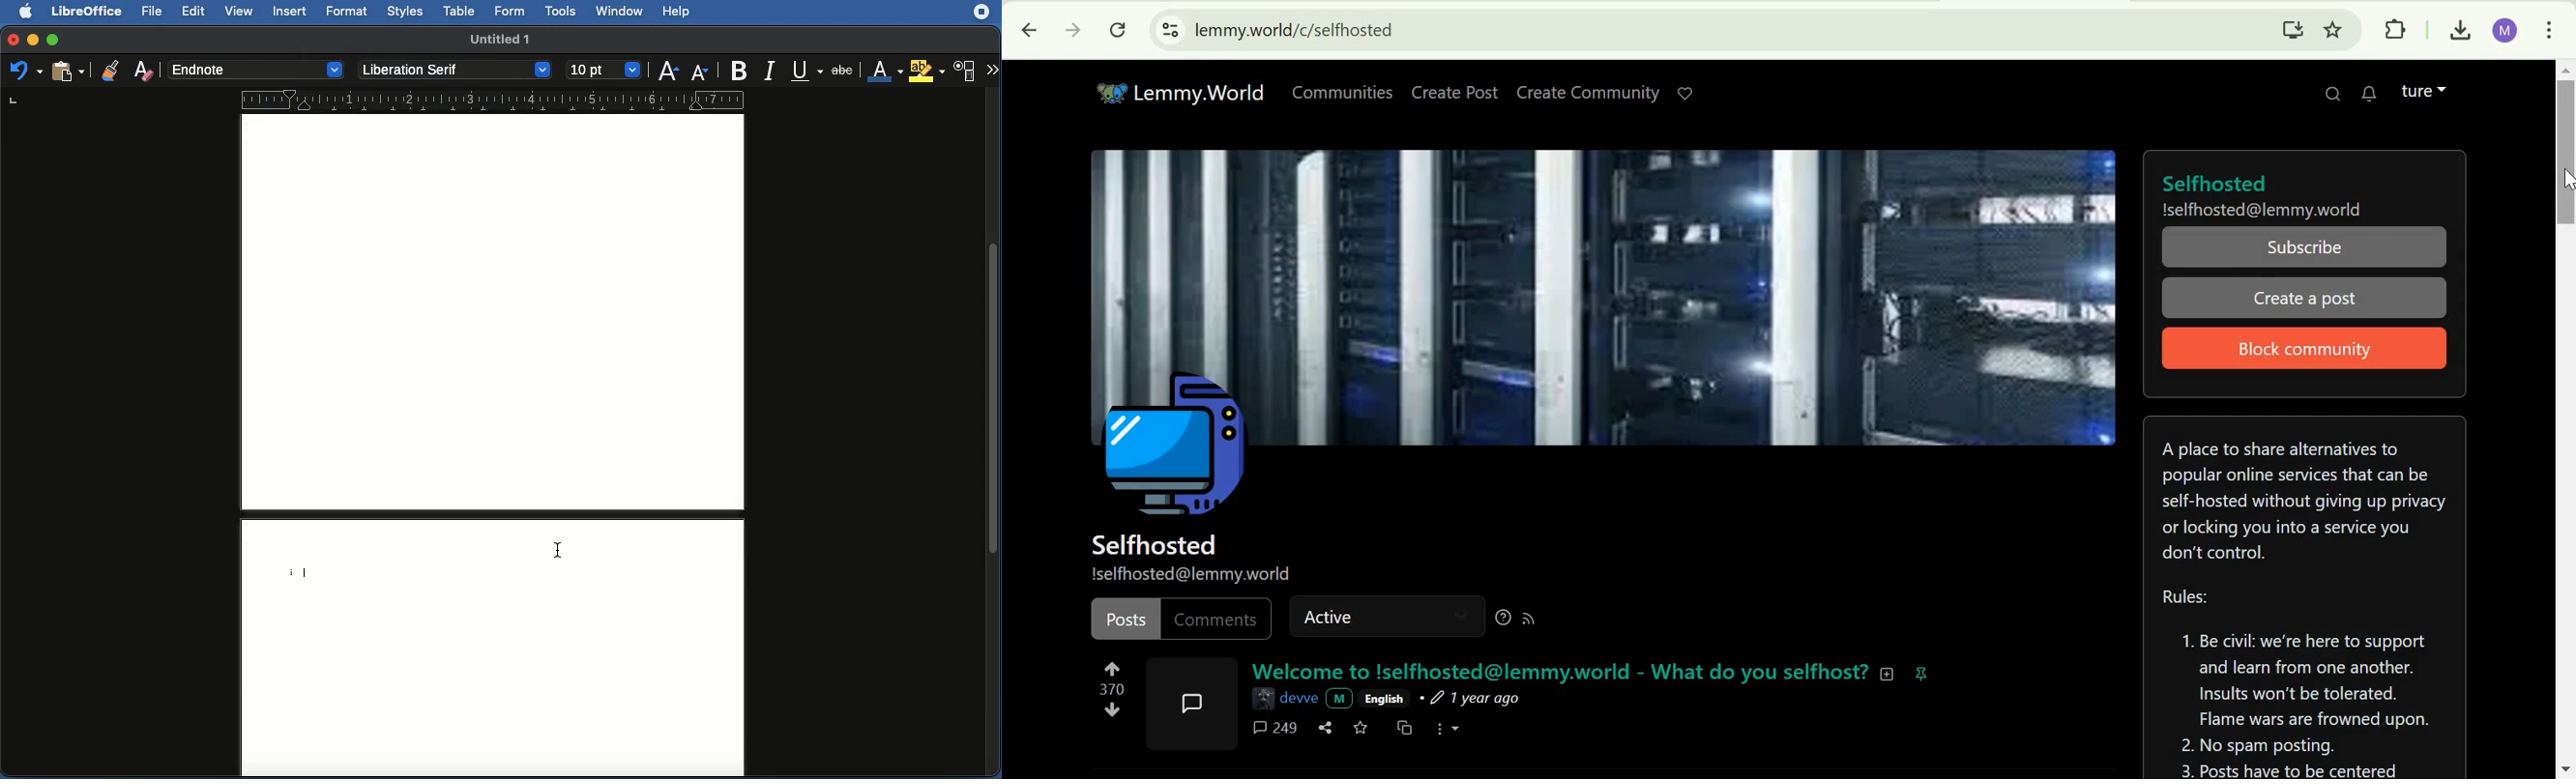 The image size is (2576, 784). Describe the element at coordinates (1121, 30) in the screenshot. I see `Reload this page.` at that location.